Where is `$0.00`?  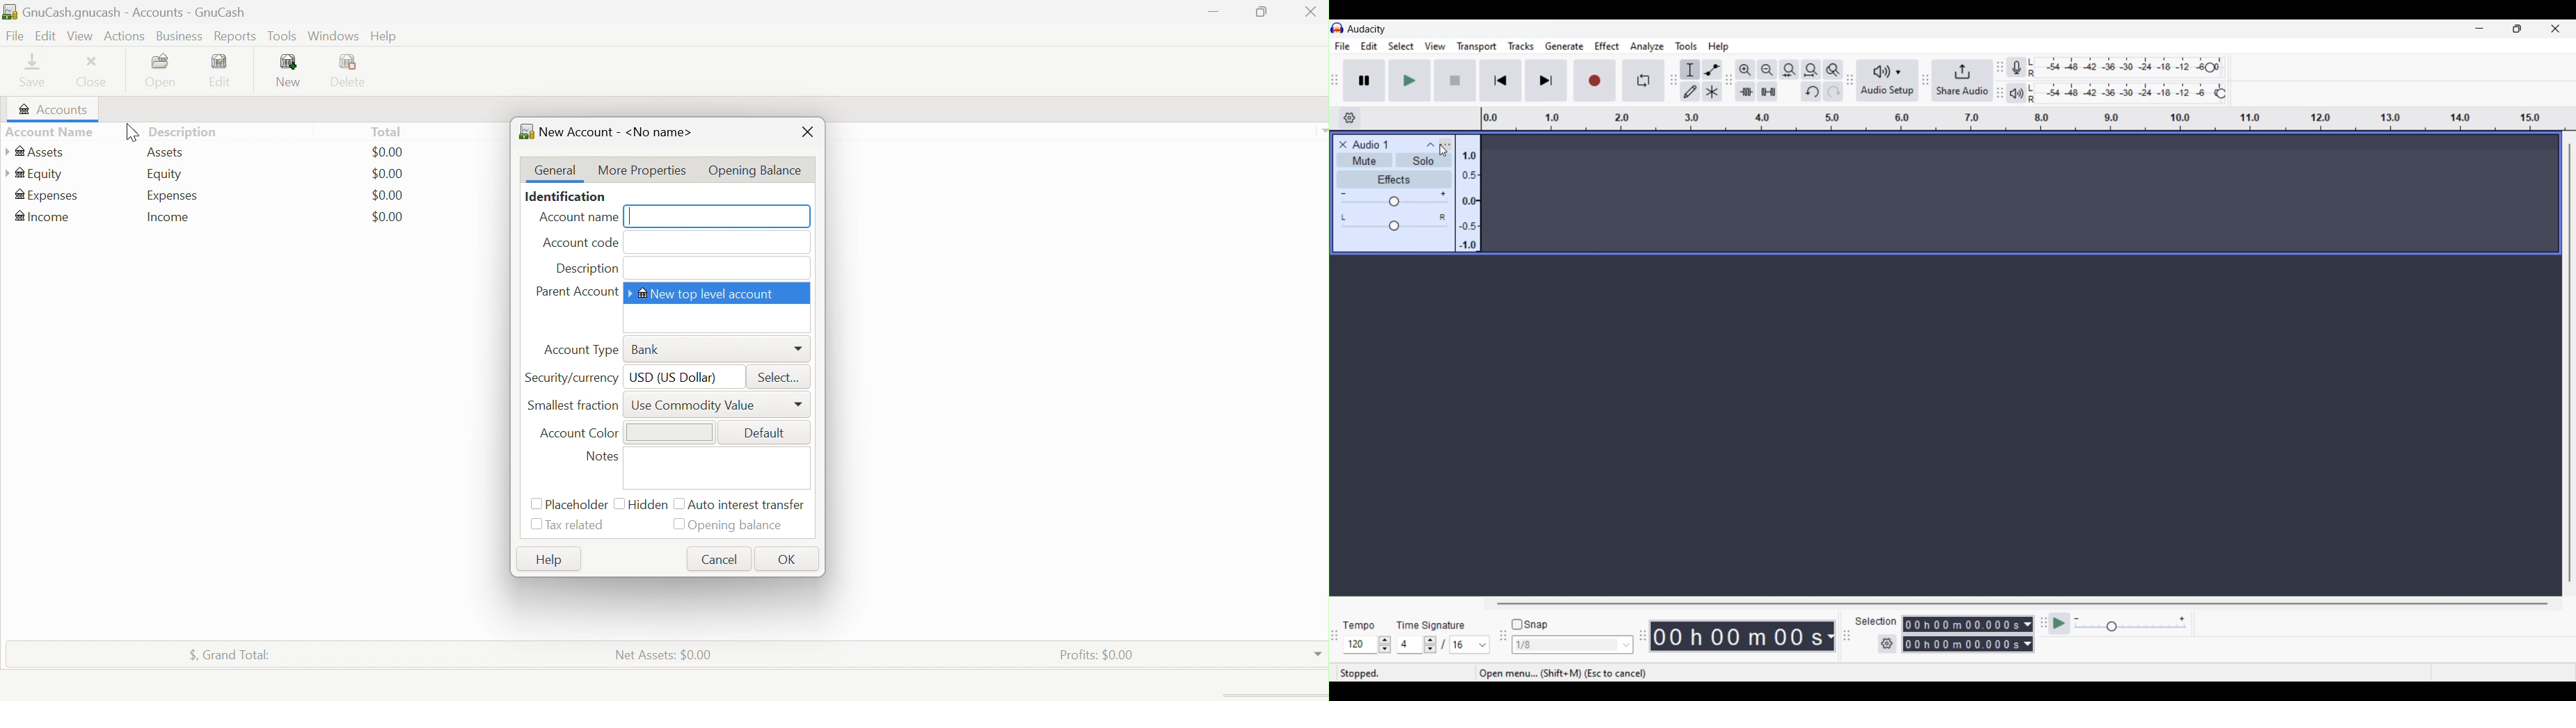
$0.00 is located at coordinates (388, 152).